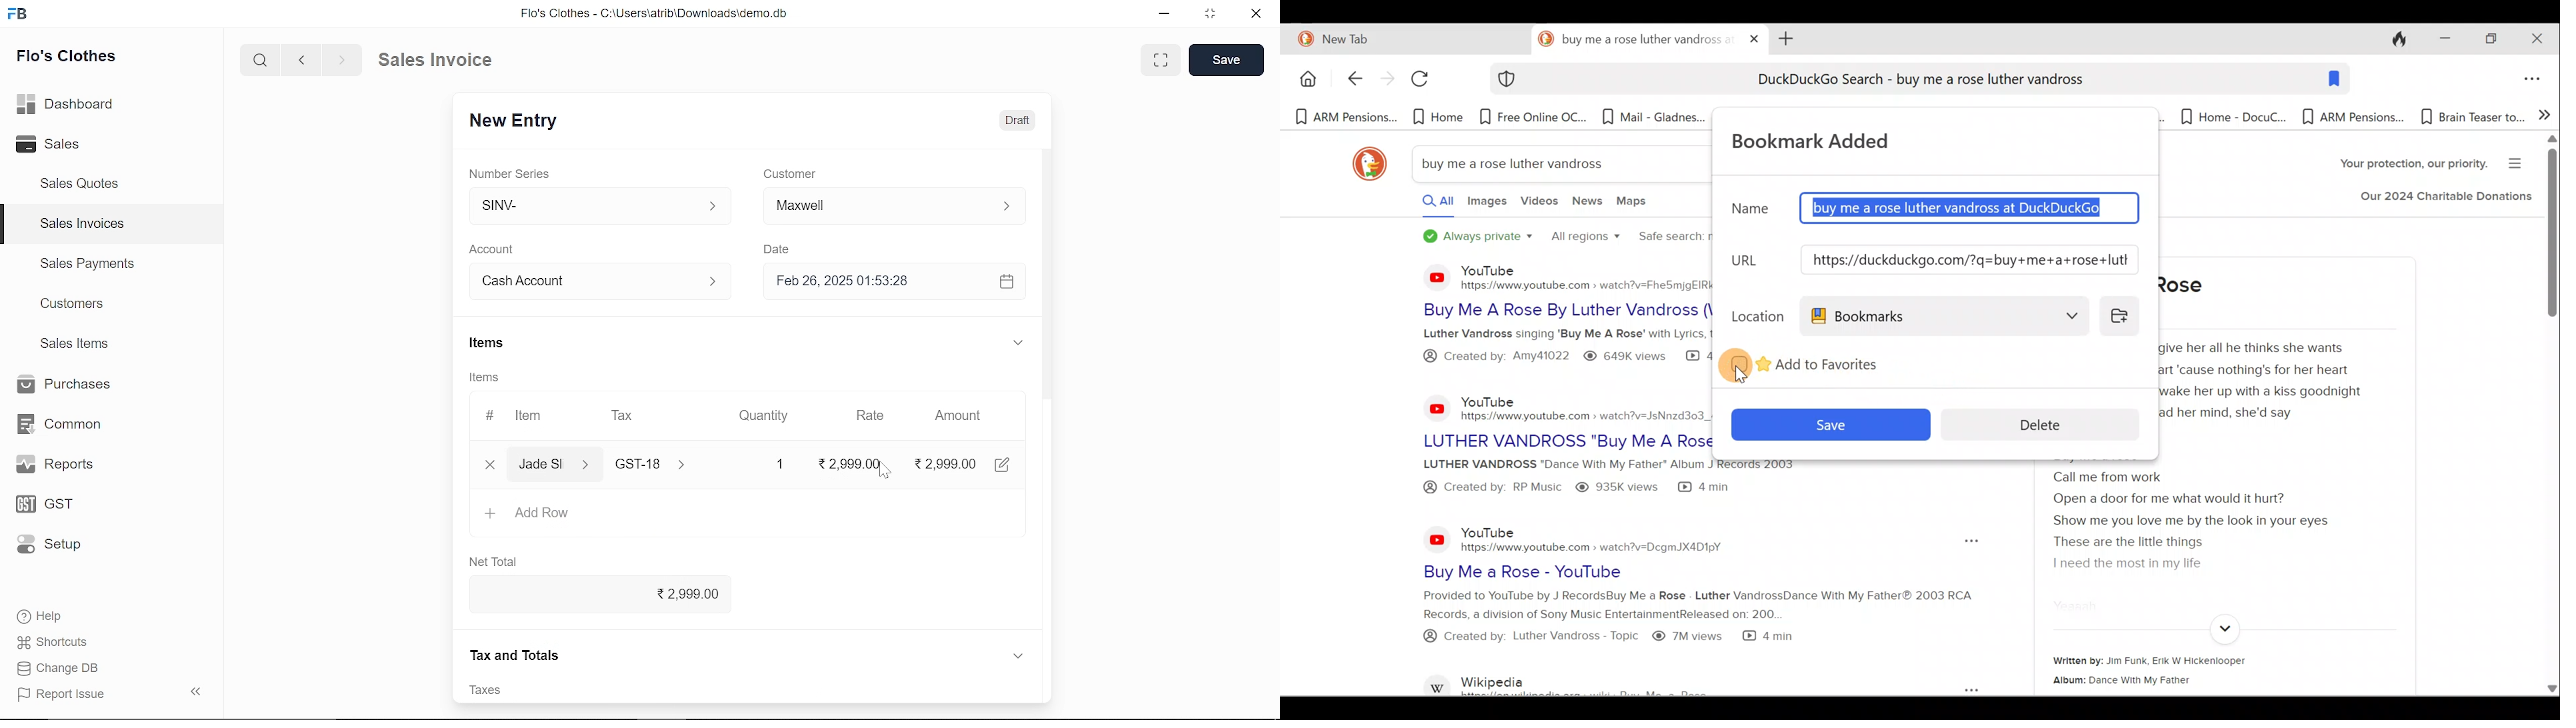  I want to click on buy me a rose luther vandross, so click(1635, 39).